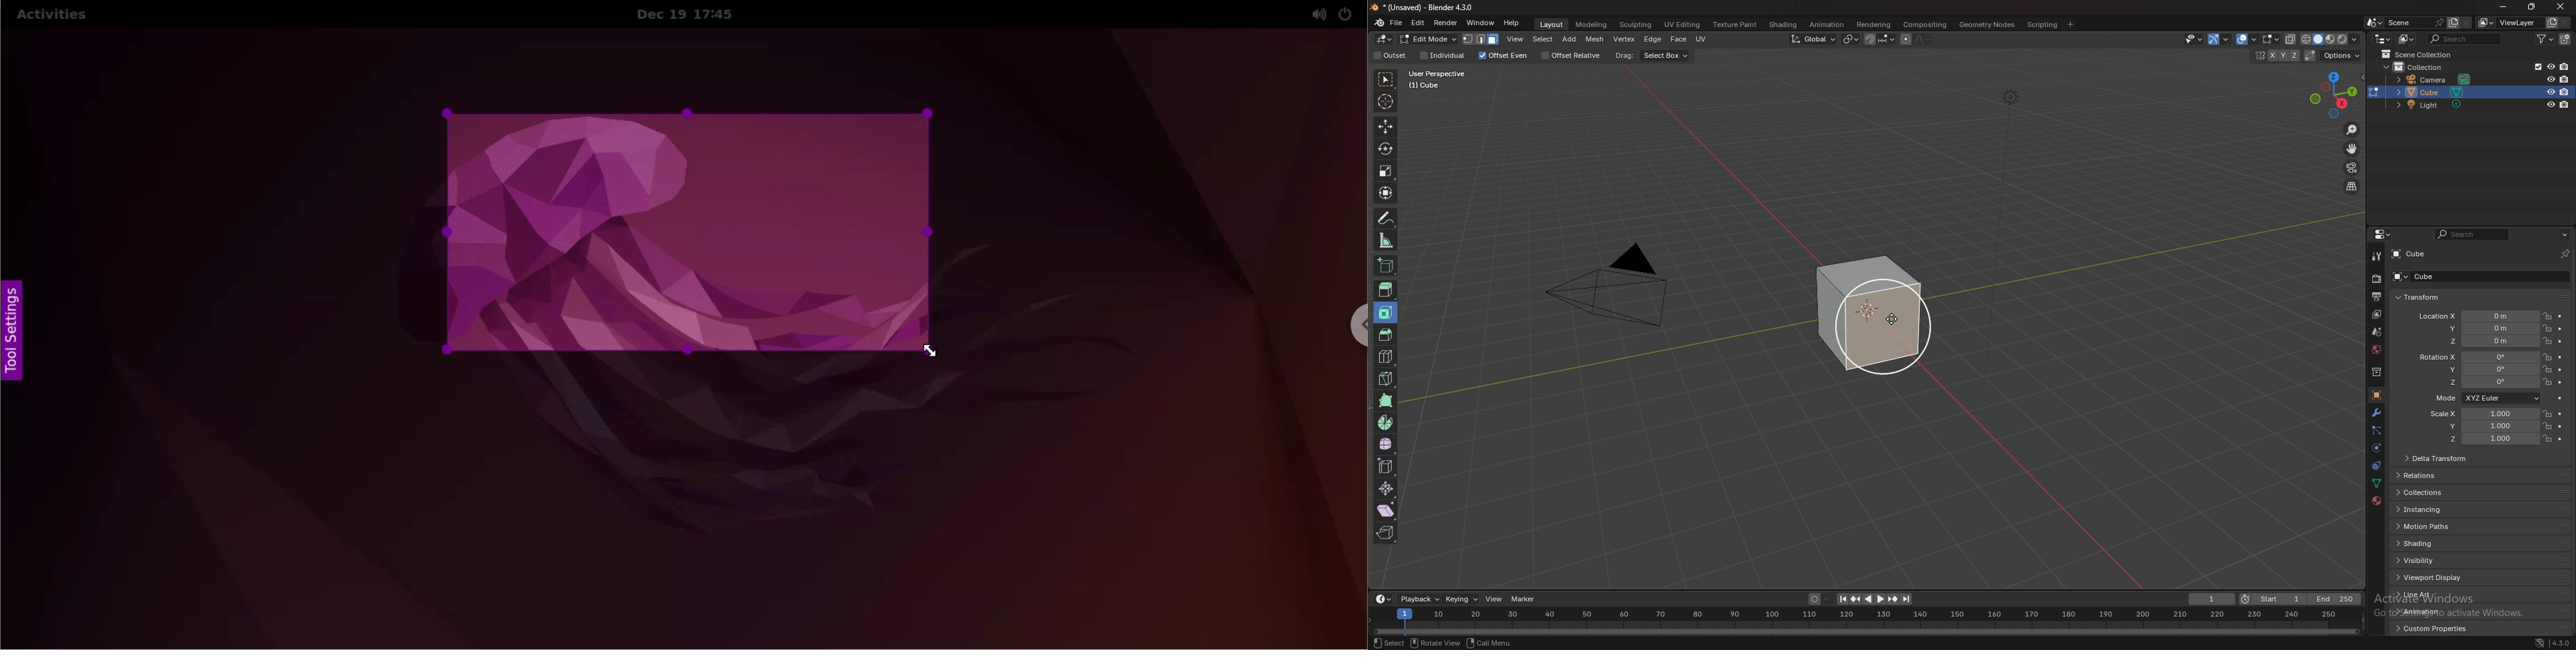 The width and height of the screenshot is (2576, 672). Describe the element at coordinates (2479, 341) in the screenshot. I see `location z` at that location.